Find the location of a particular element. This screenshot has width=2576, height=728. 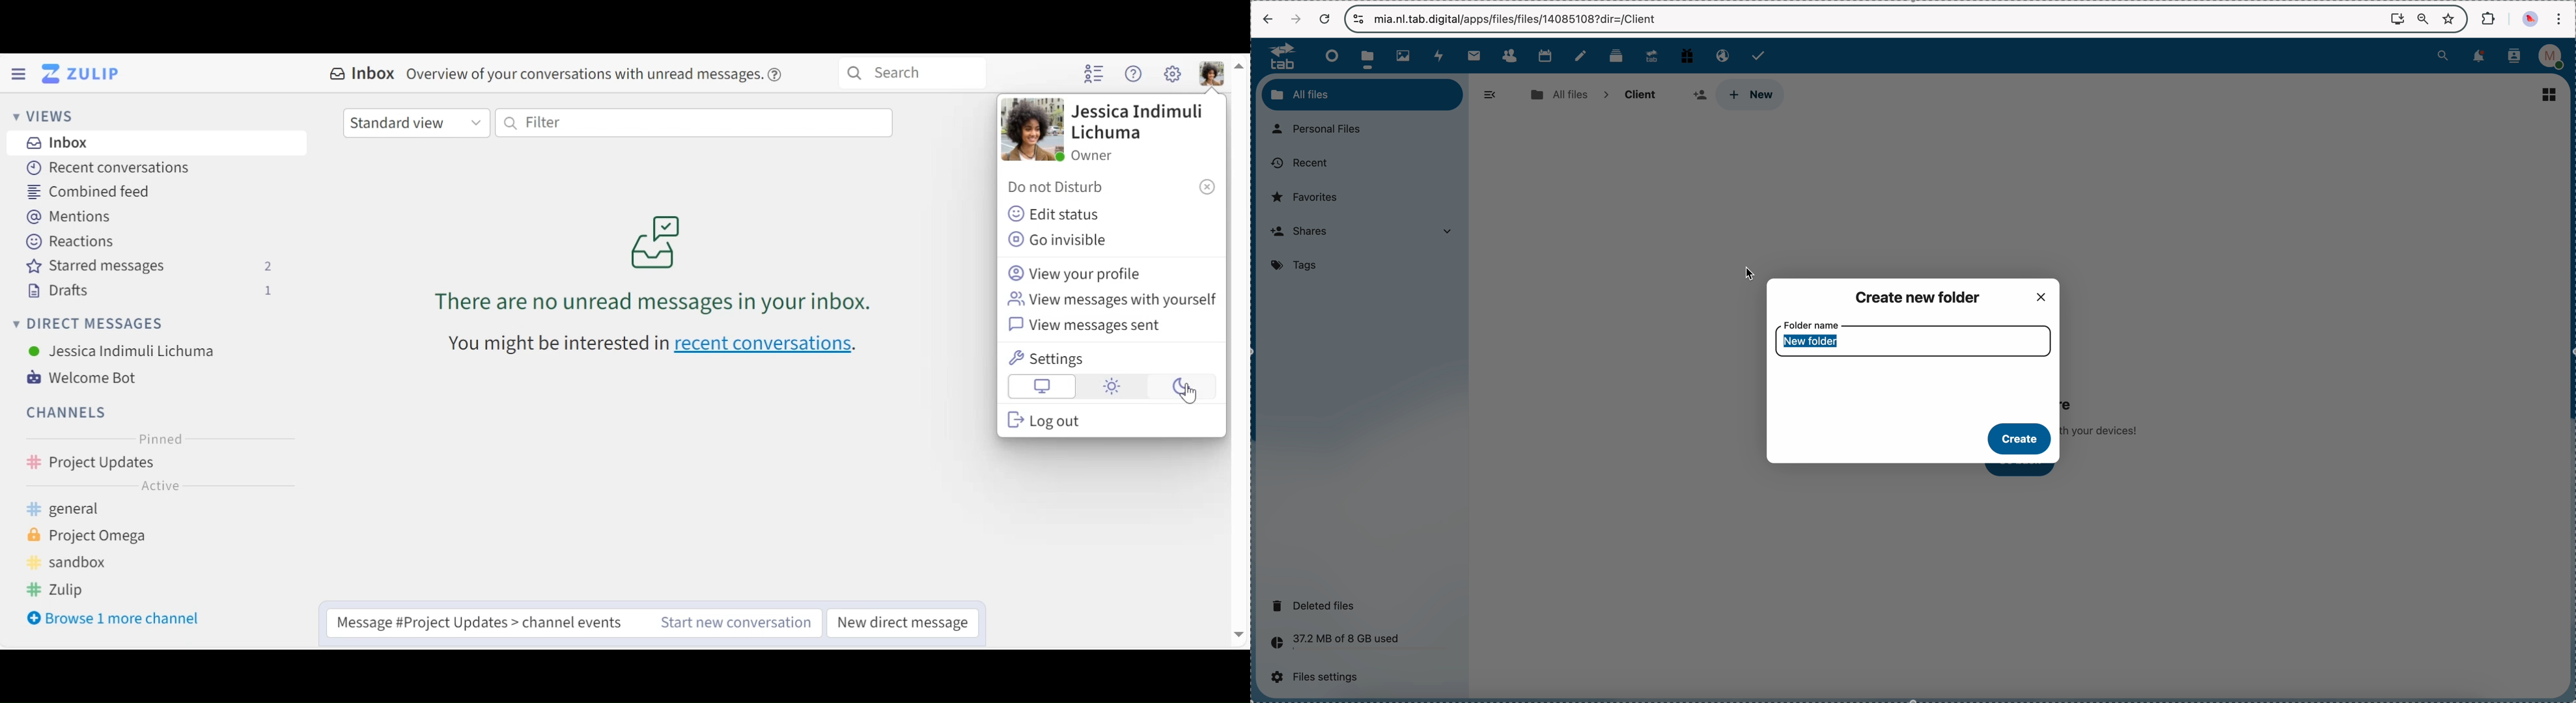

click on go back is located at coordinates (2026, 471).